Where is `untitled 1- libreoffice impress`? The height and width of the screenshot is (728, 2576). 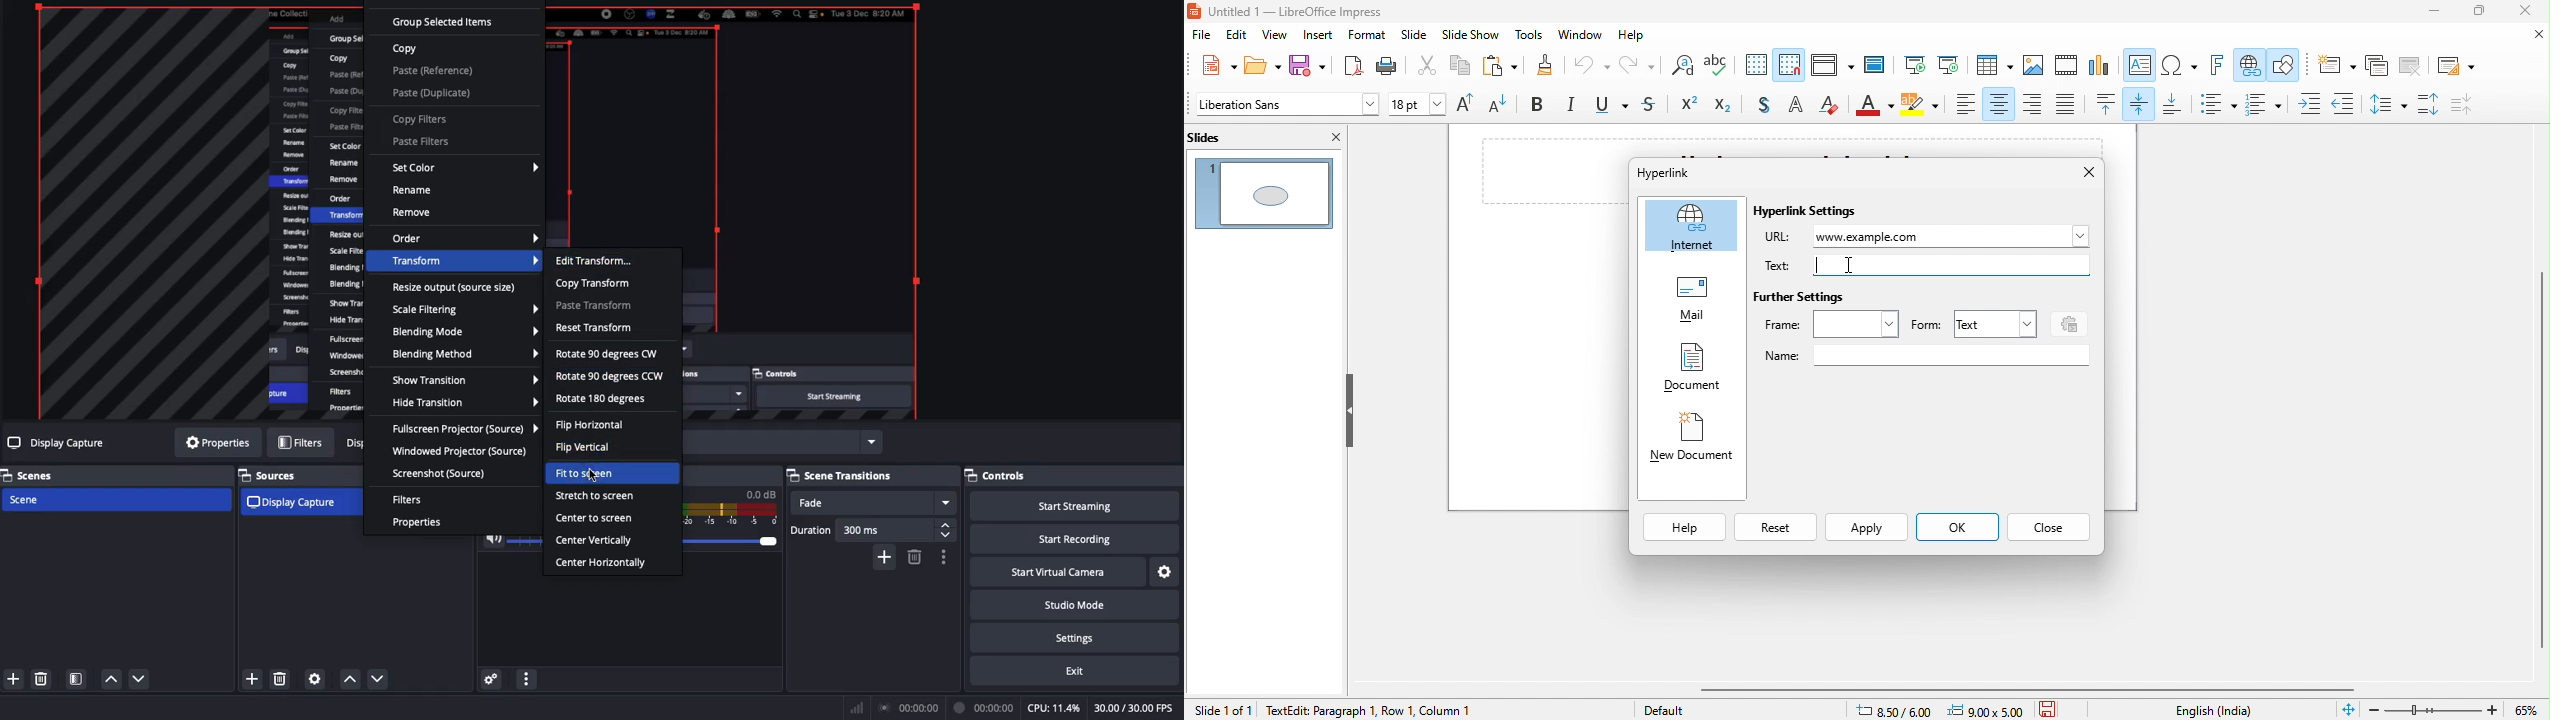
untitled 1- libreoffice impress is located at coordinates (1306, 12).